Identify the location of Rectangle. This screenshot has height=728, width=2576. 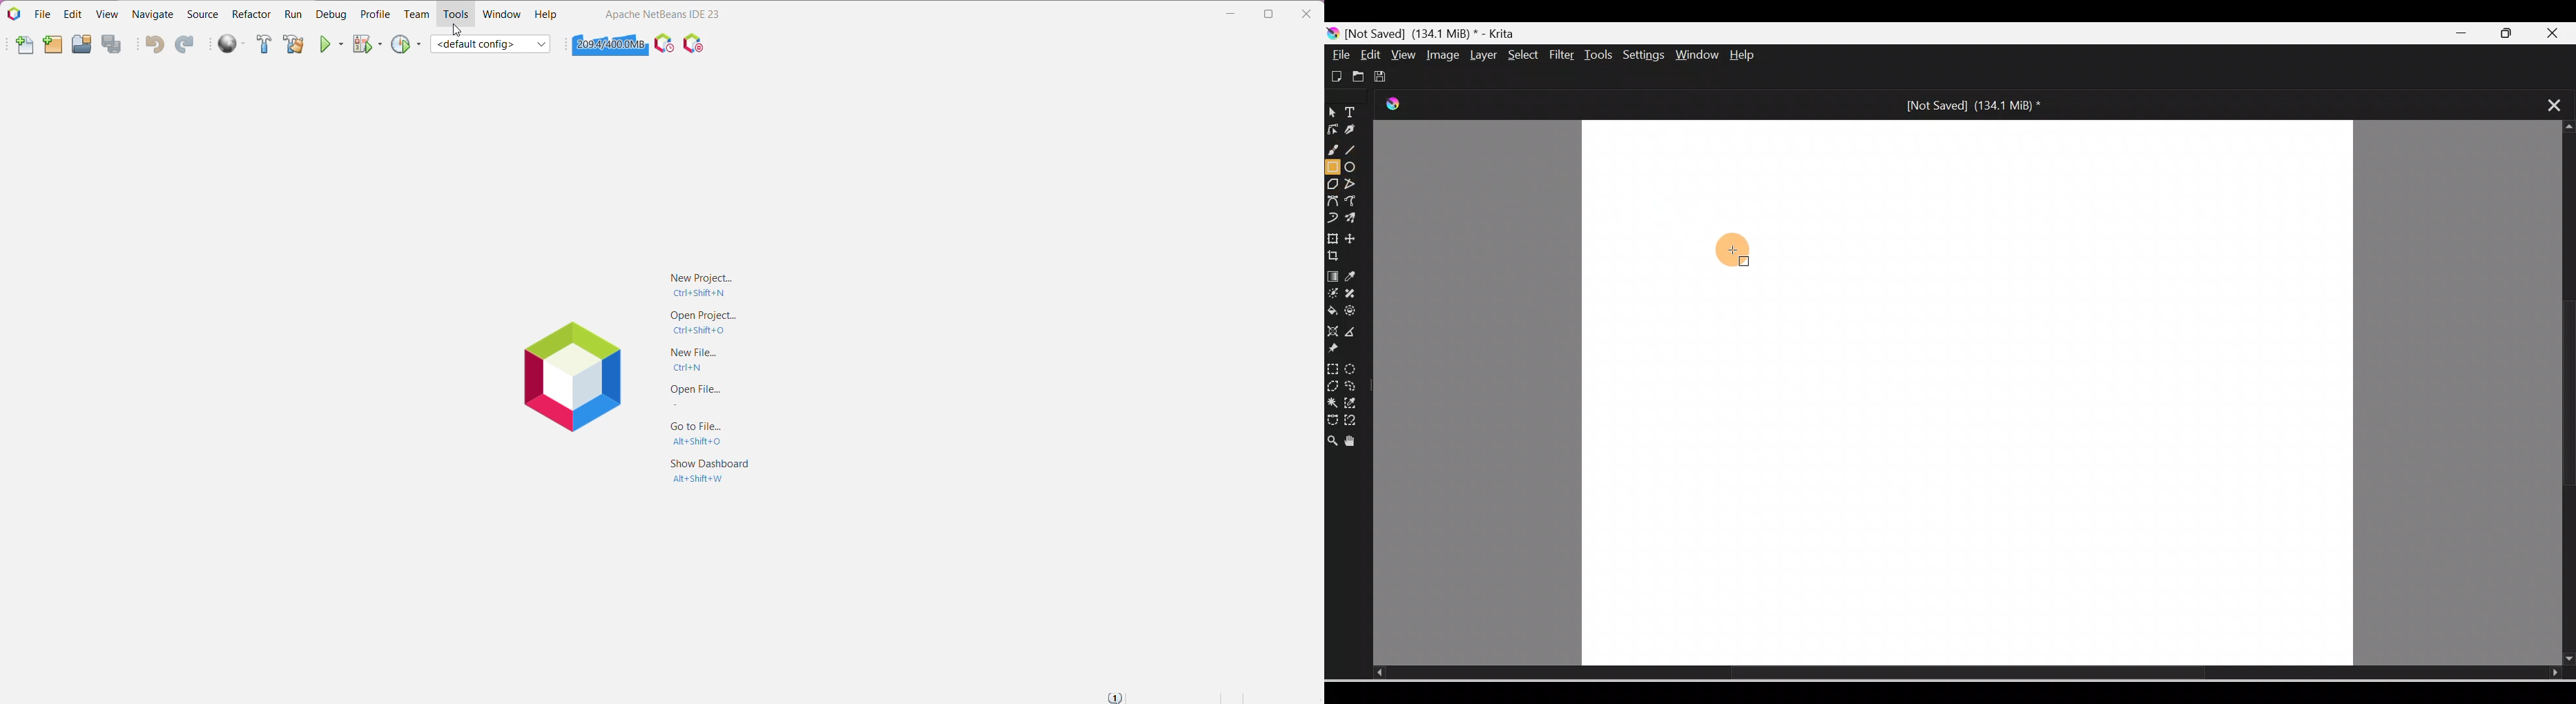
(1333, 167).